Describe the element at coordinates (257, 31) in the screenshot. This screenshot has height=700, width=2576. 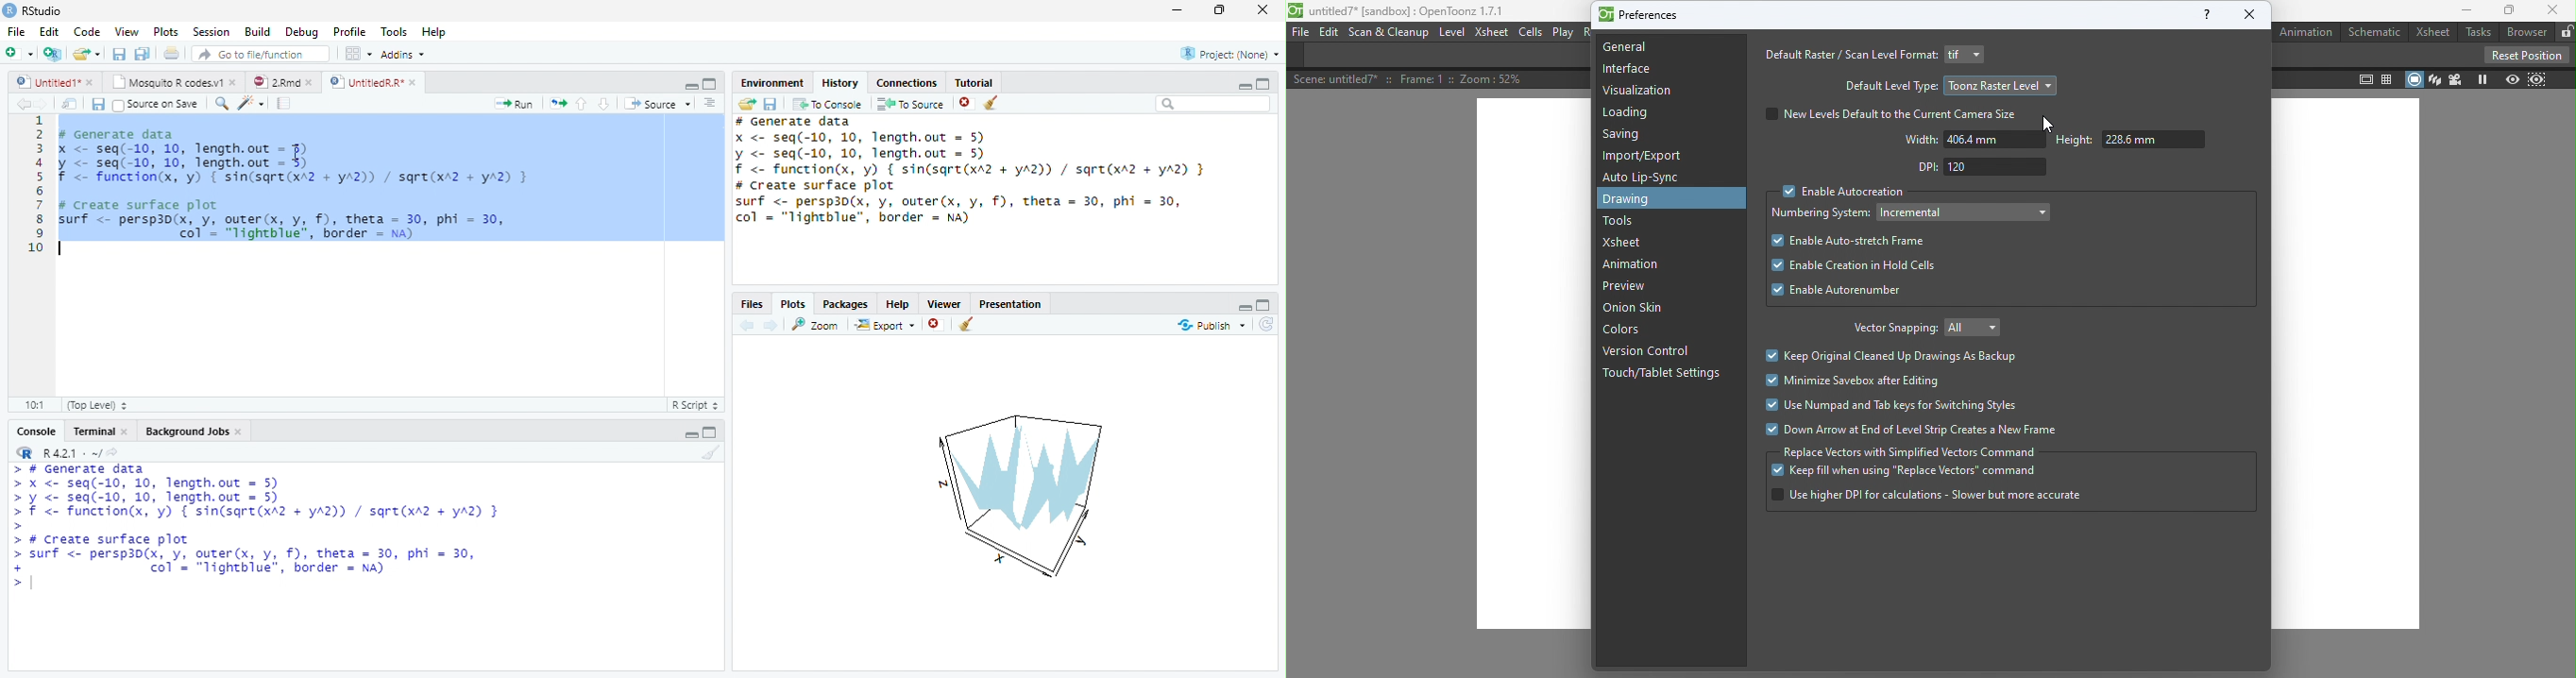
I see `Build` at that location.